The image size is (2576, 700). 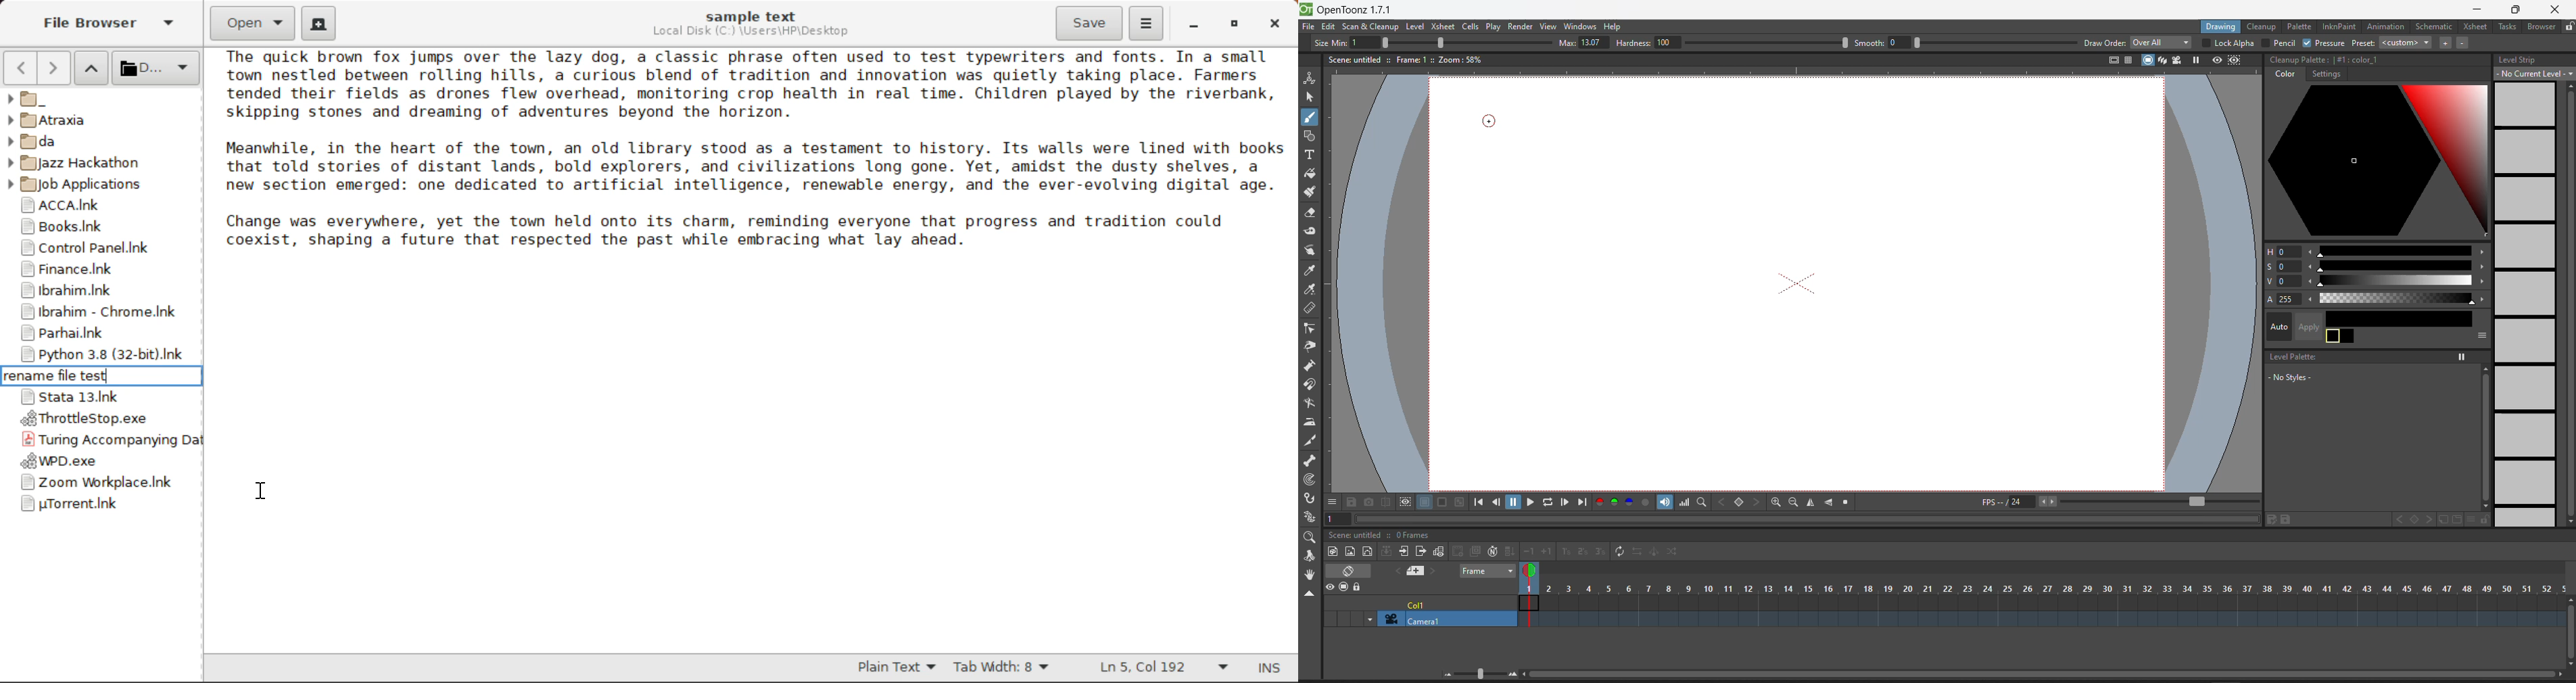 I want to click on auto input cell number, so click(x=1491, y=551).